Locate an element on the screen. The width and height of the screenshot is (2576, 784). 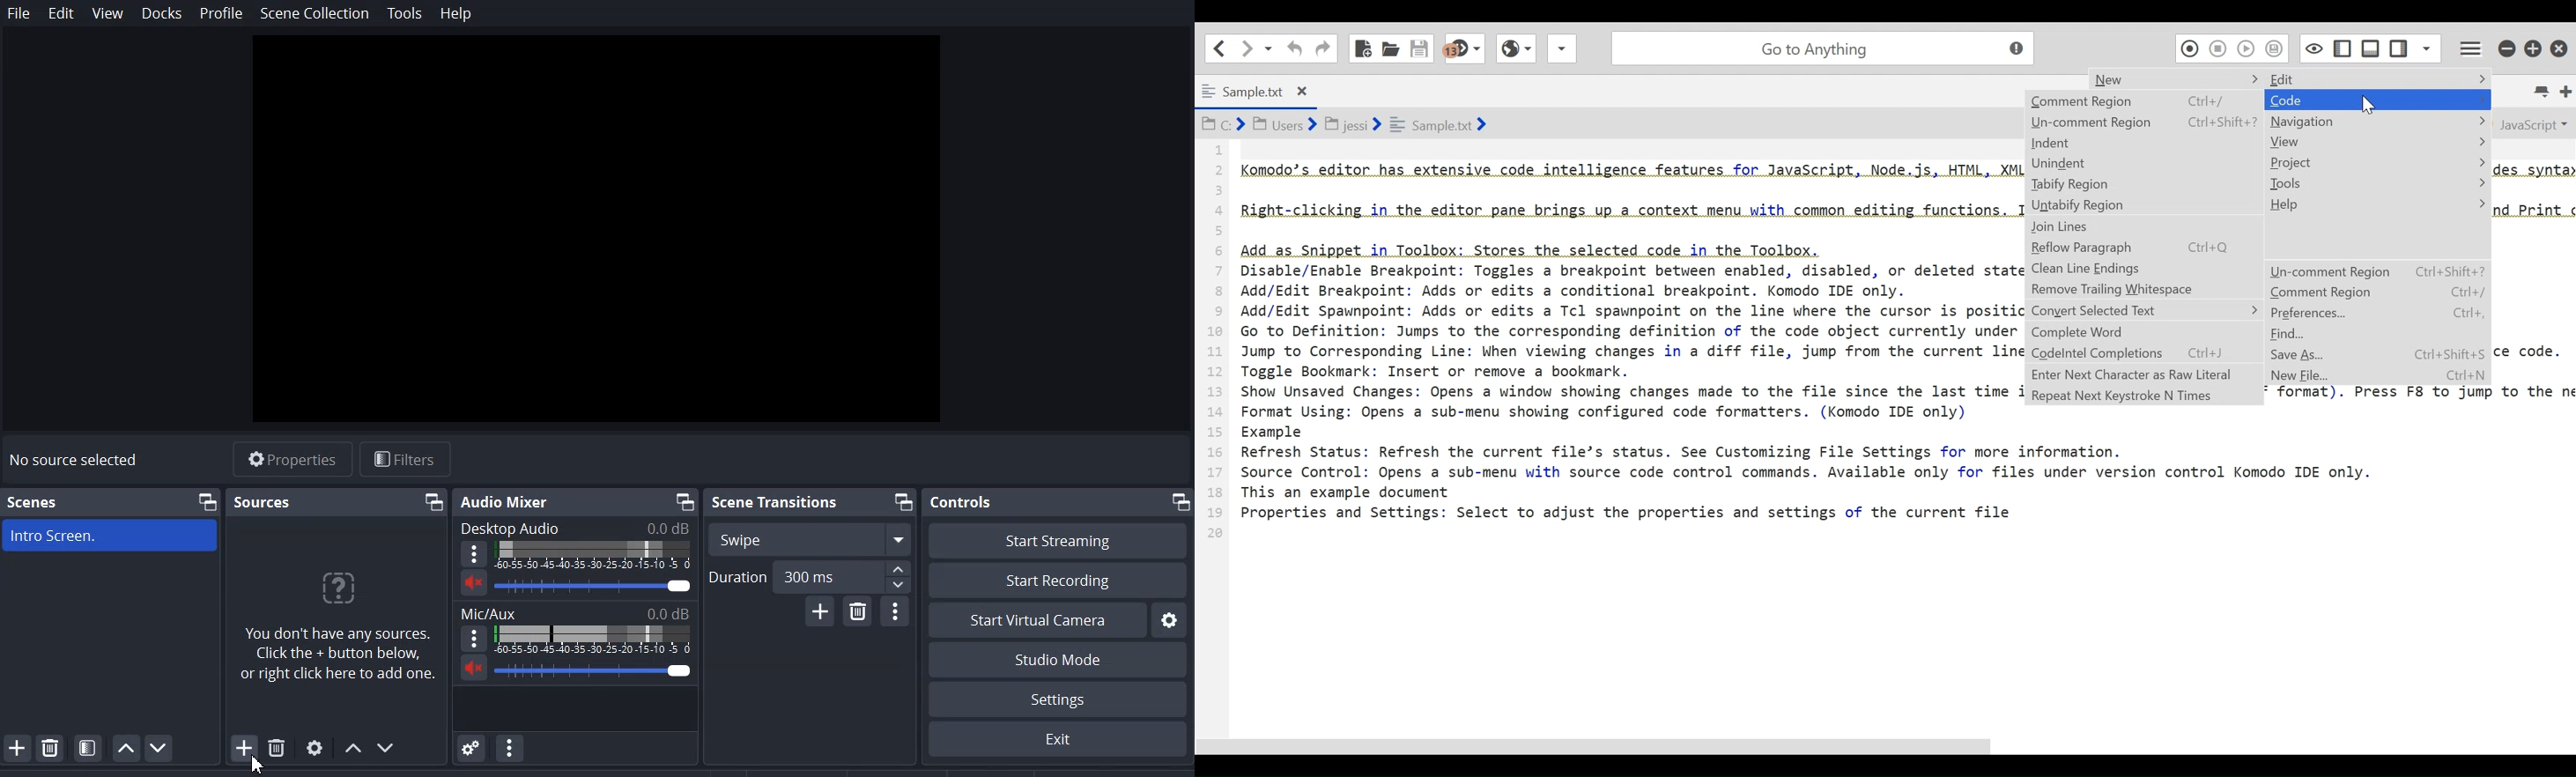
Comment Region is located at coordinates (2377, 292).